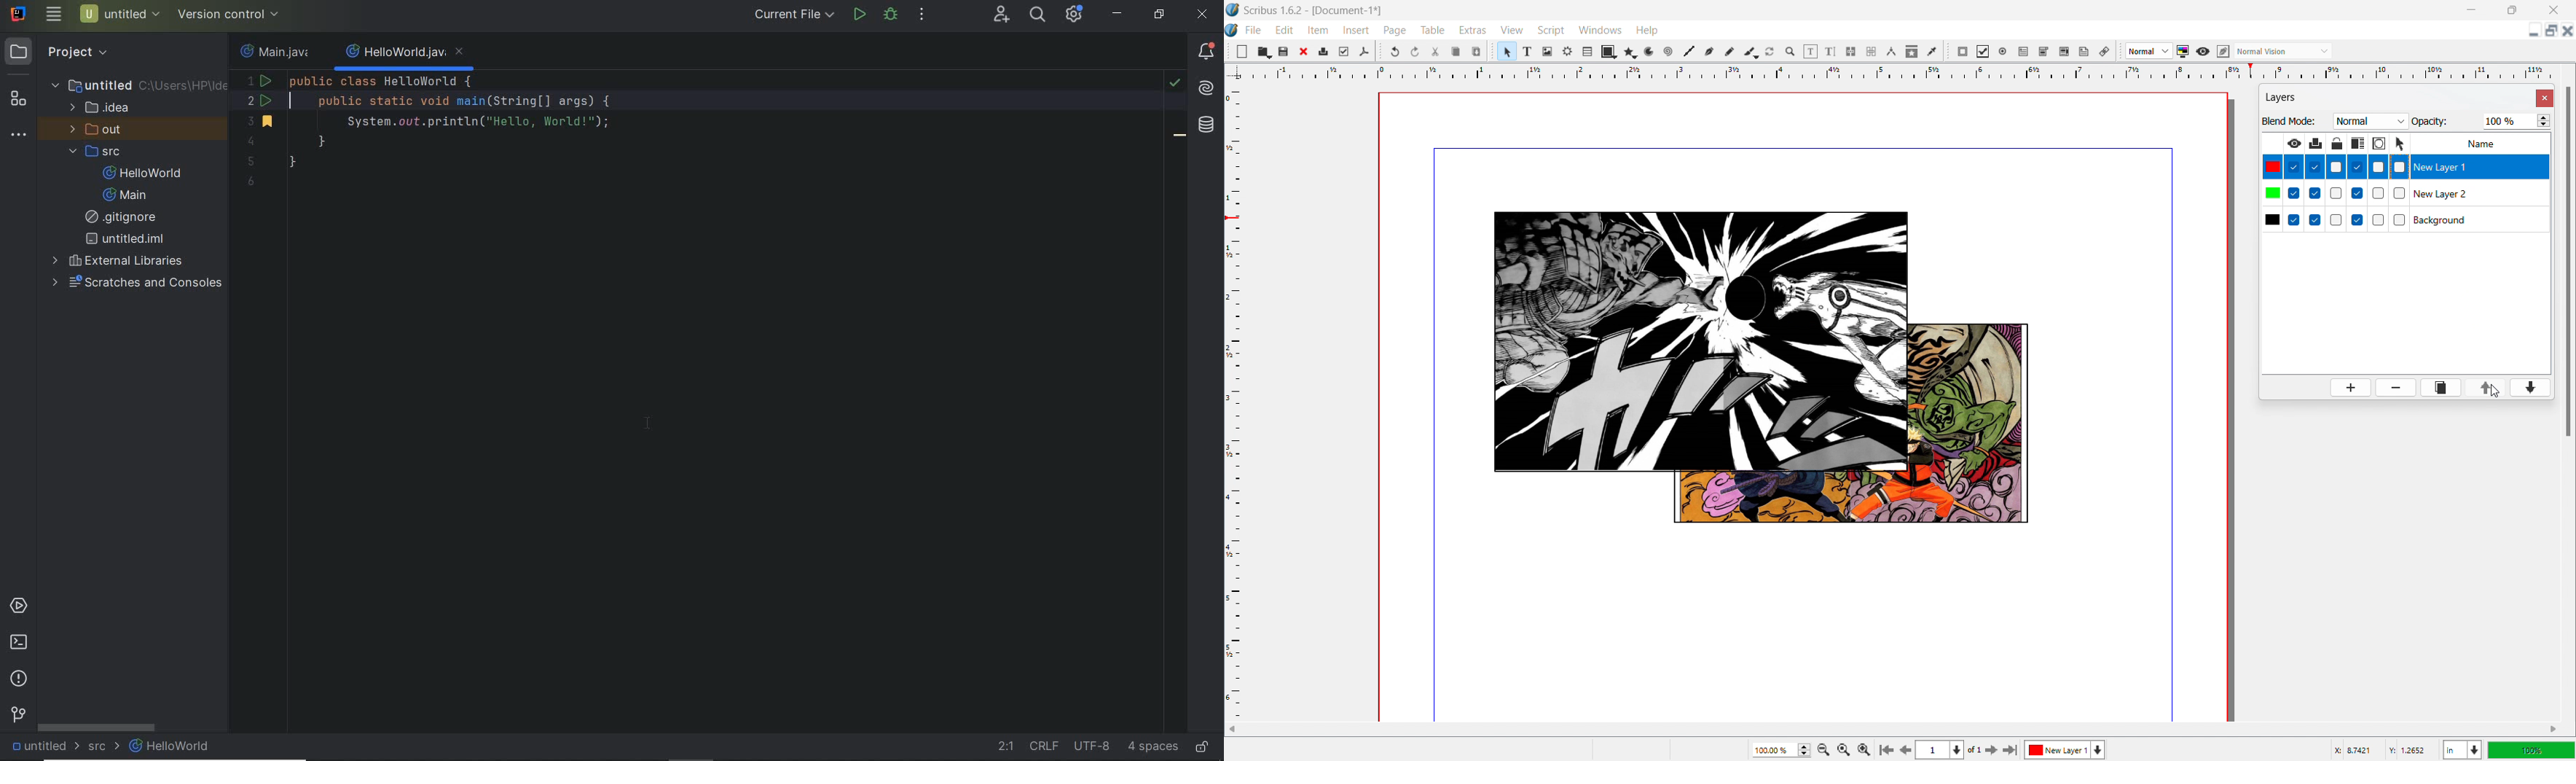  What do you see at coordinates (1380, 50) in the screenshot?
I see `move toolbox` at bounding box center [1380, 50].